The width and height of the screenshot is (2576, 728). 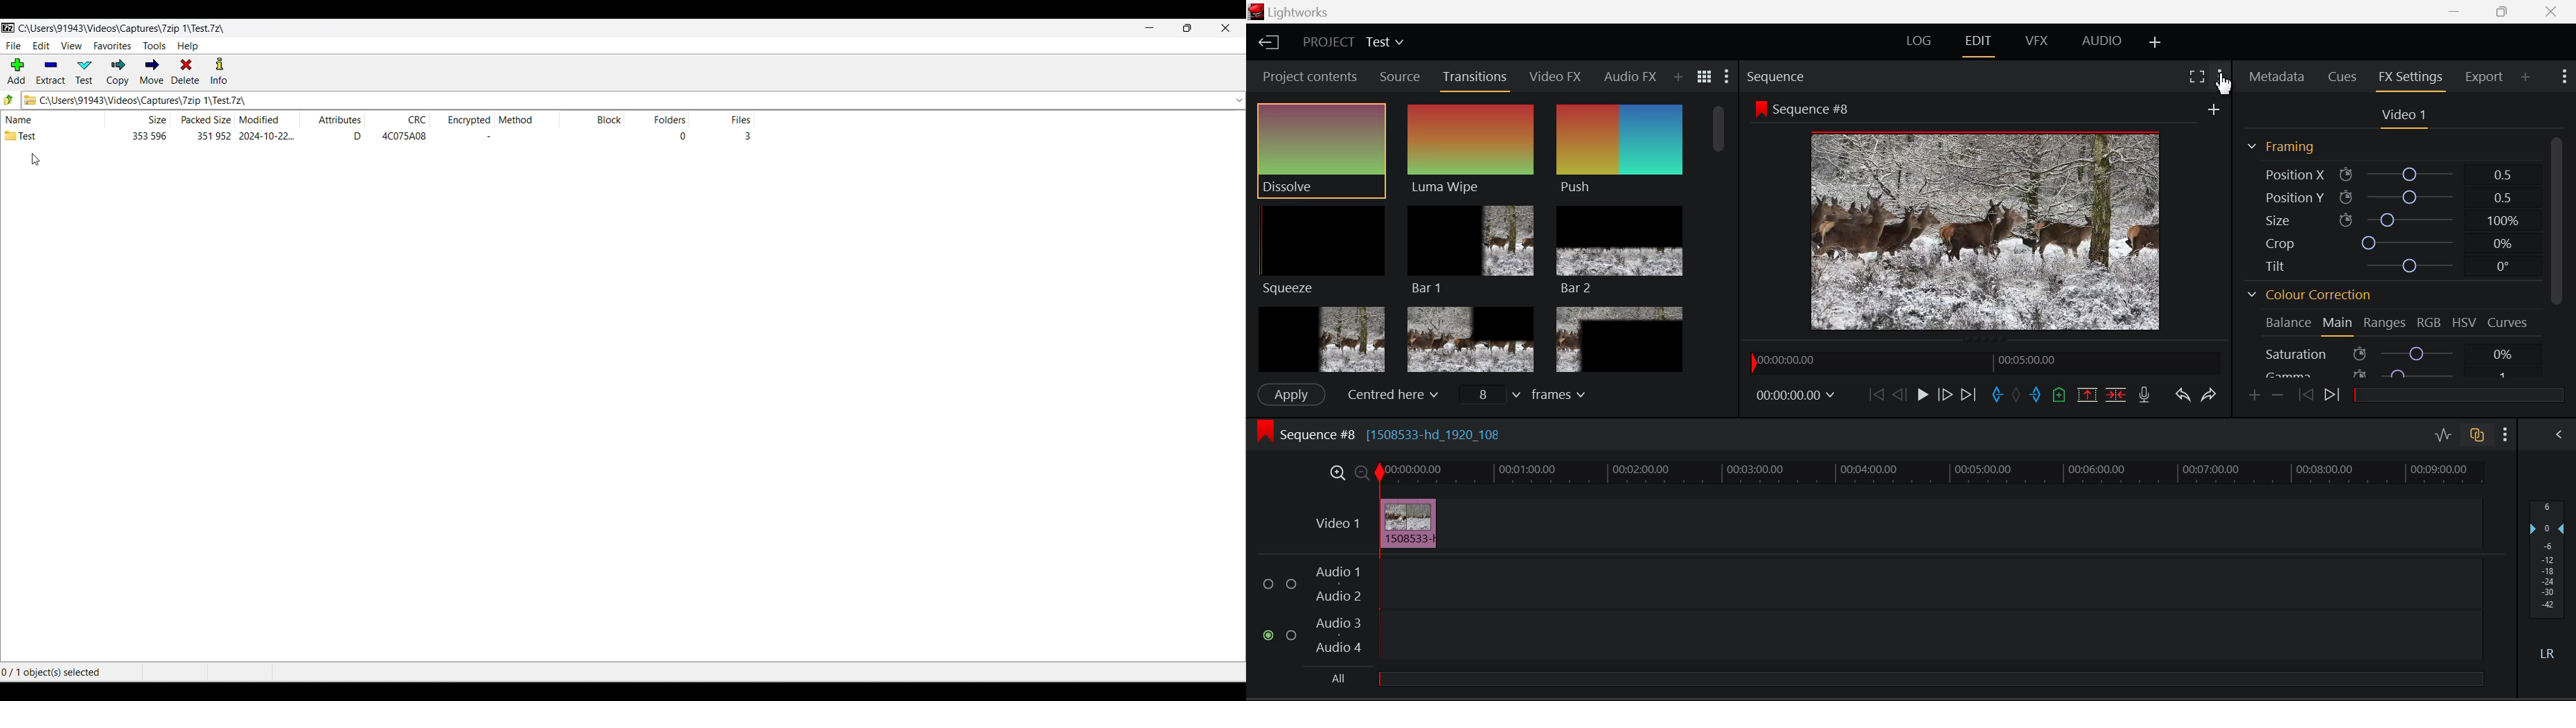 I want to click on Play, so click(x=1919, y=394).